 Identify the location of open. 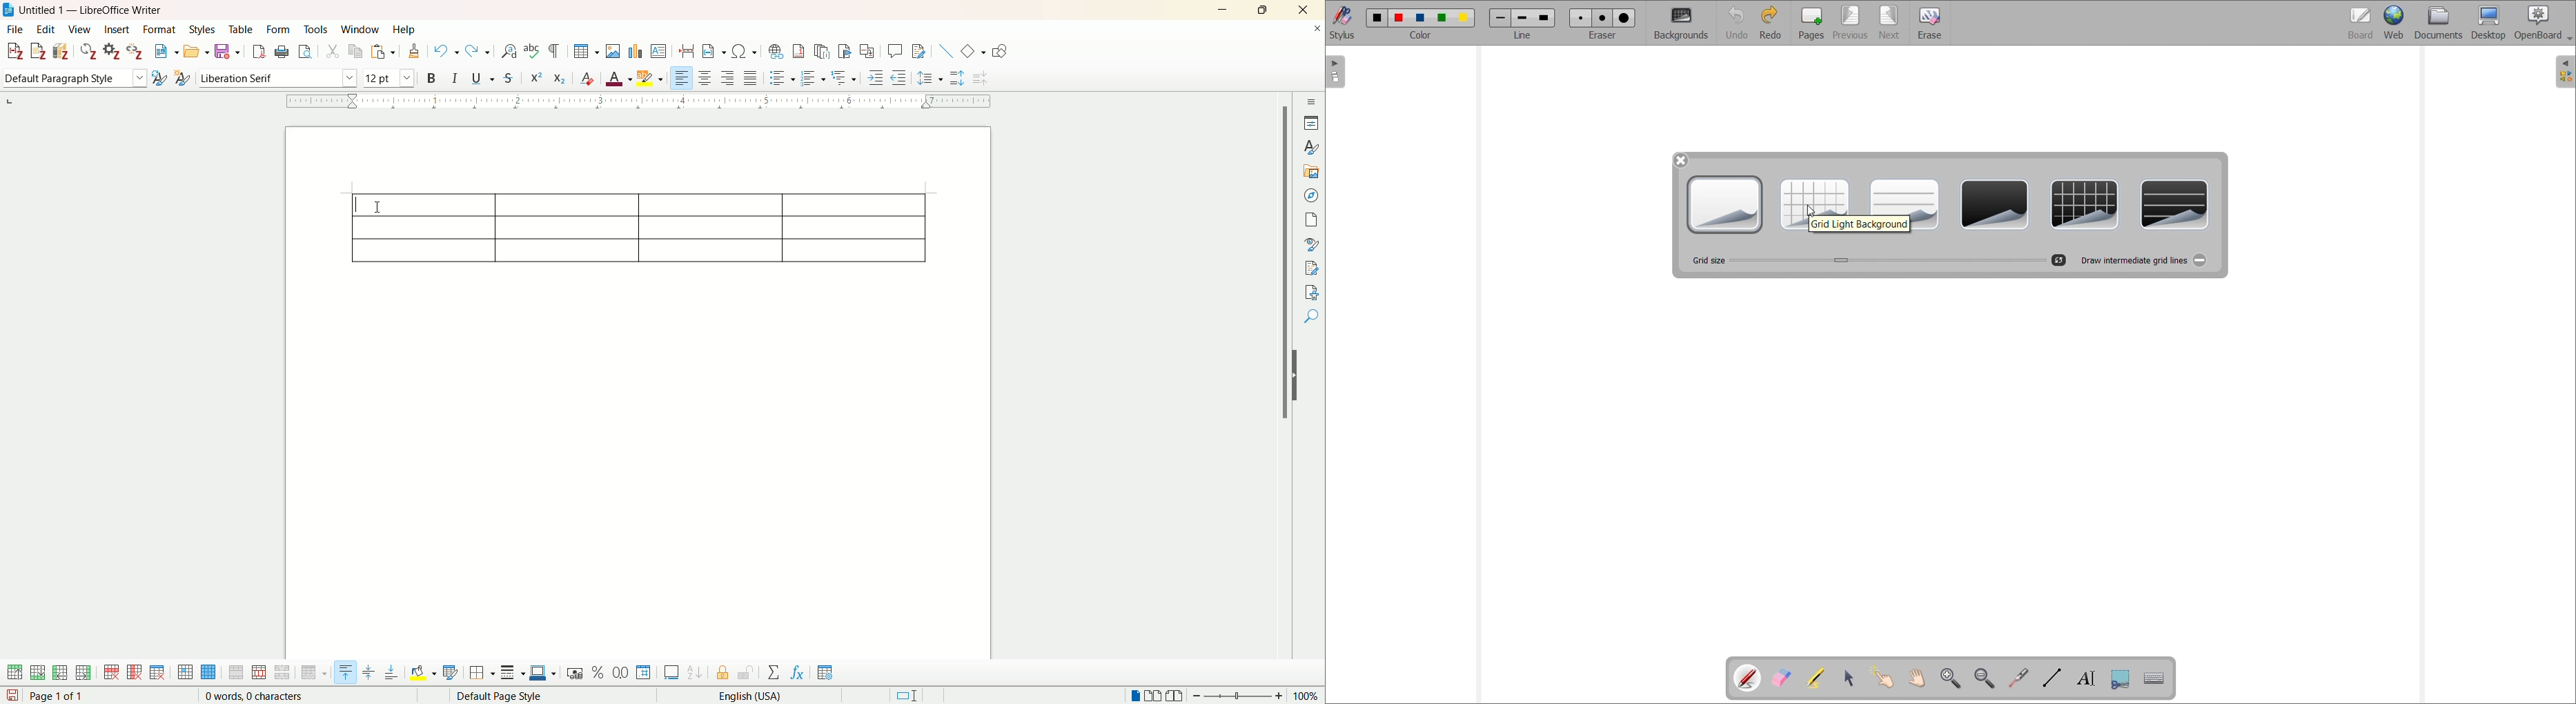
(194, 52).